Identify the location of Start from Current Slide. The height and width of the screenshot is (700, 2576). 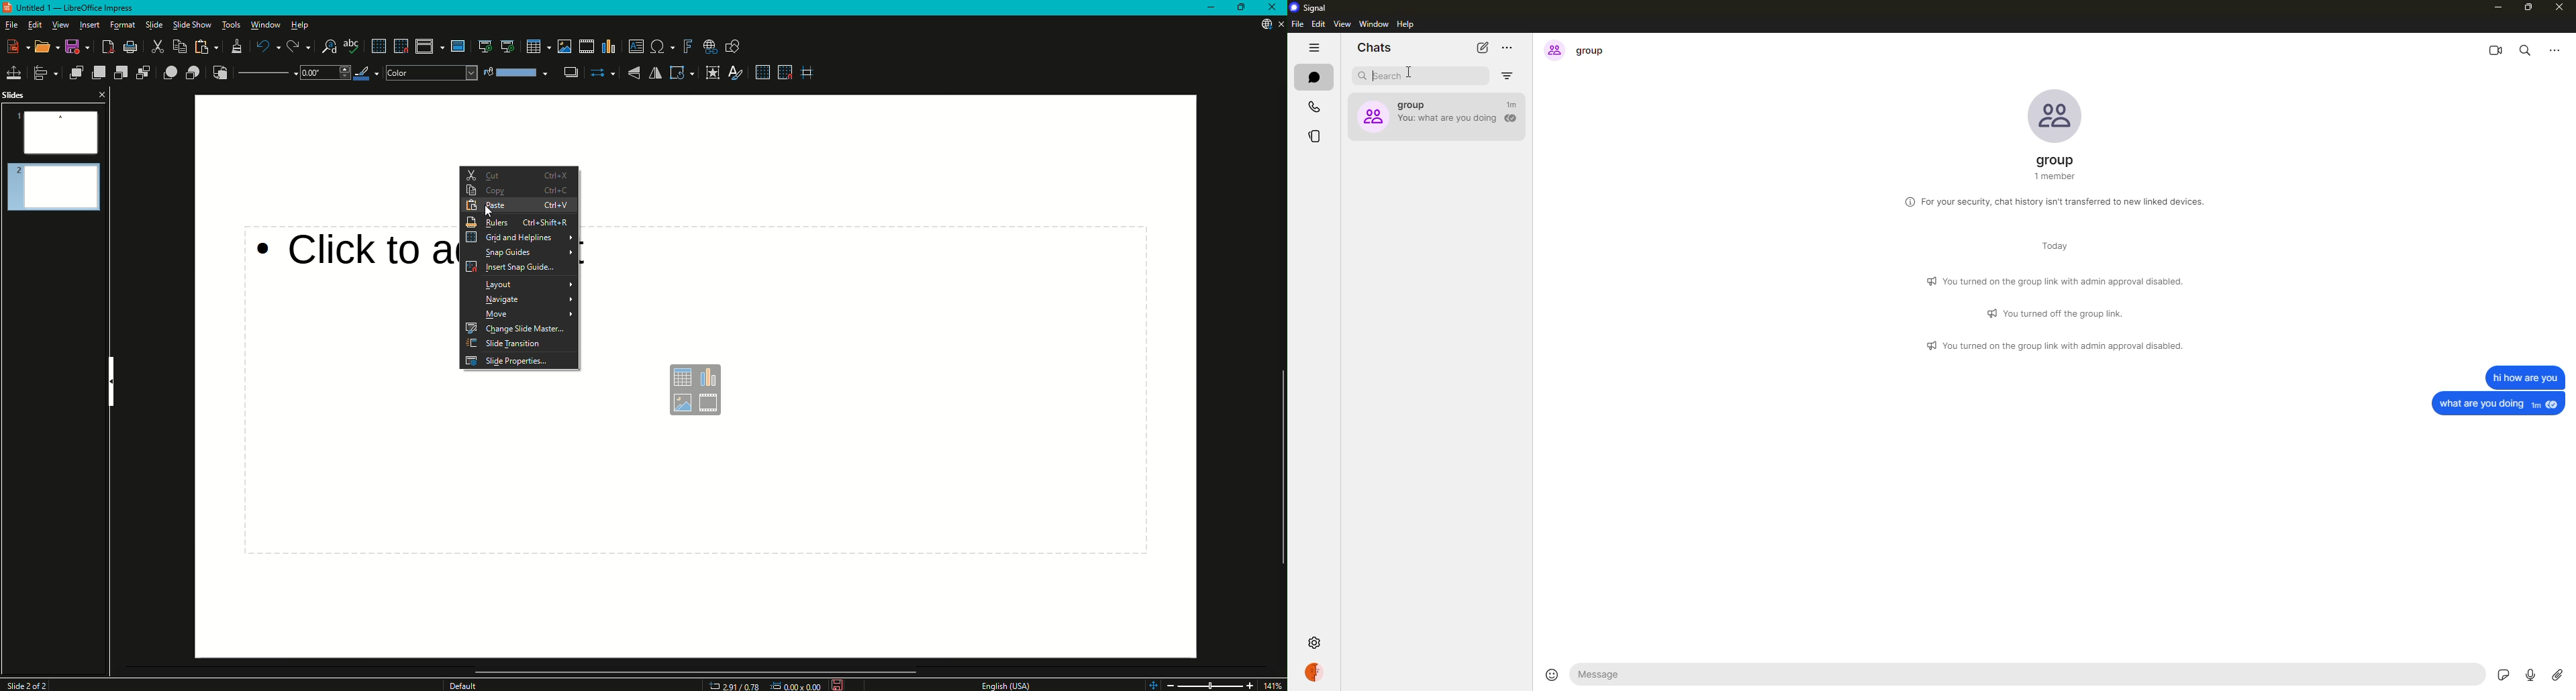
(506, 45).